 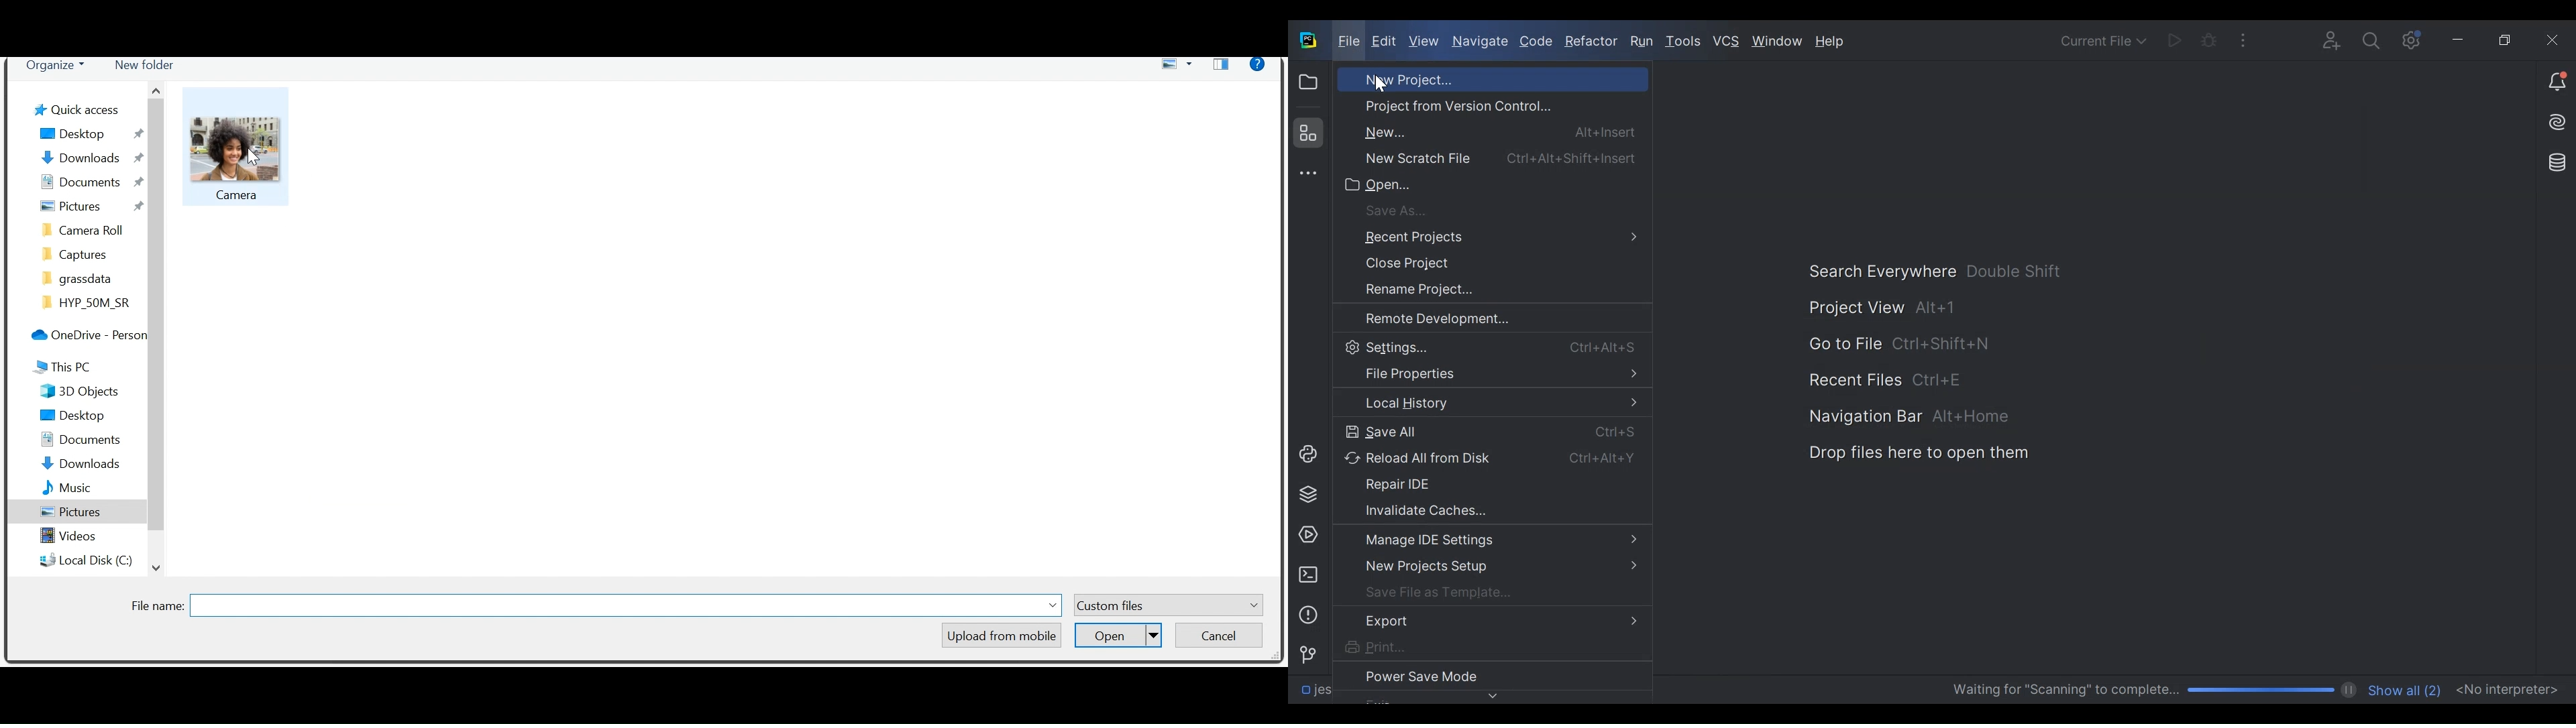 What do you see at coordinates (1218, 66) in the screenshot?
I see `Show your preview pane` at bounding box center [1218, 66].